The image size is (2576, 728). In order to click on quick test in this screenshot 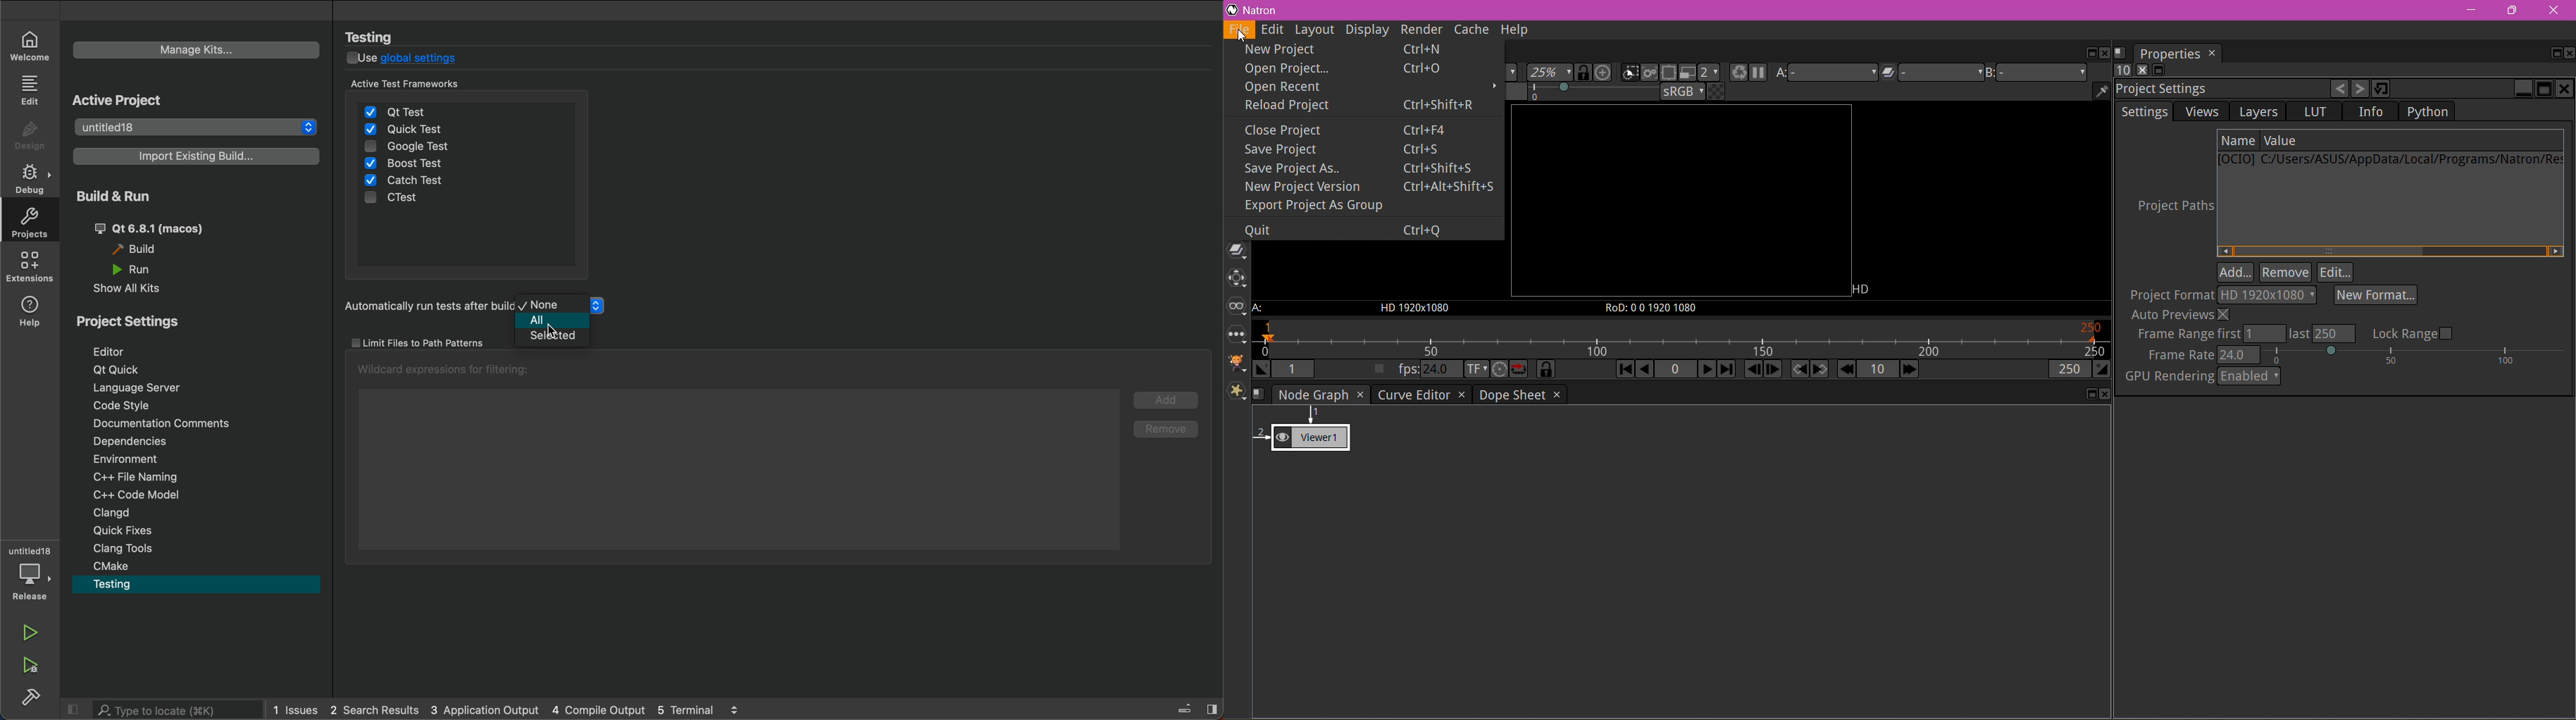, I will do `click(407, 130)`.